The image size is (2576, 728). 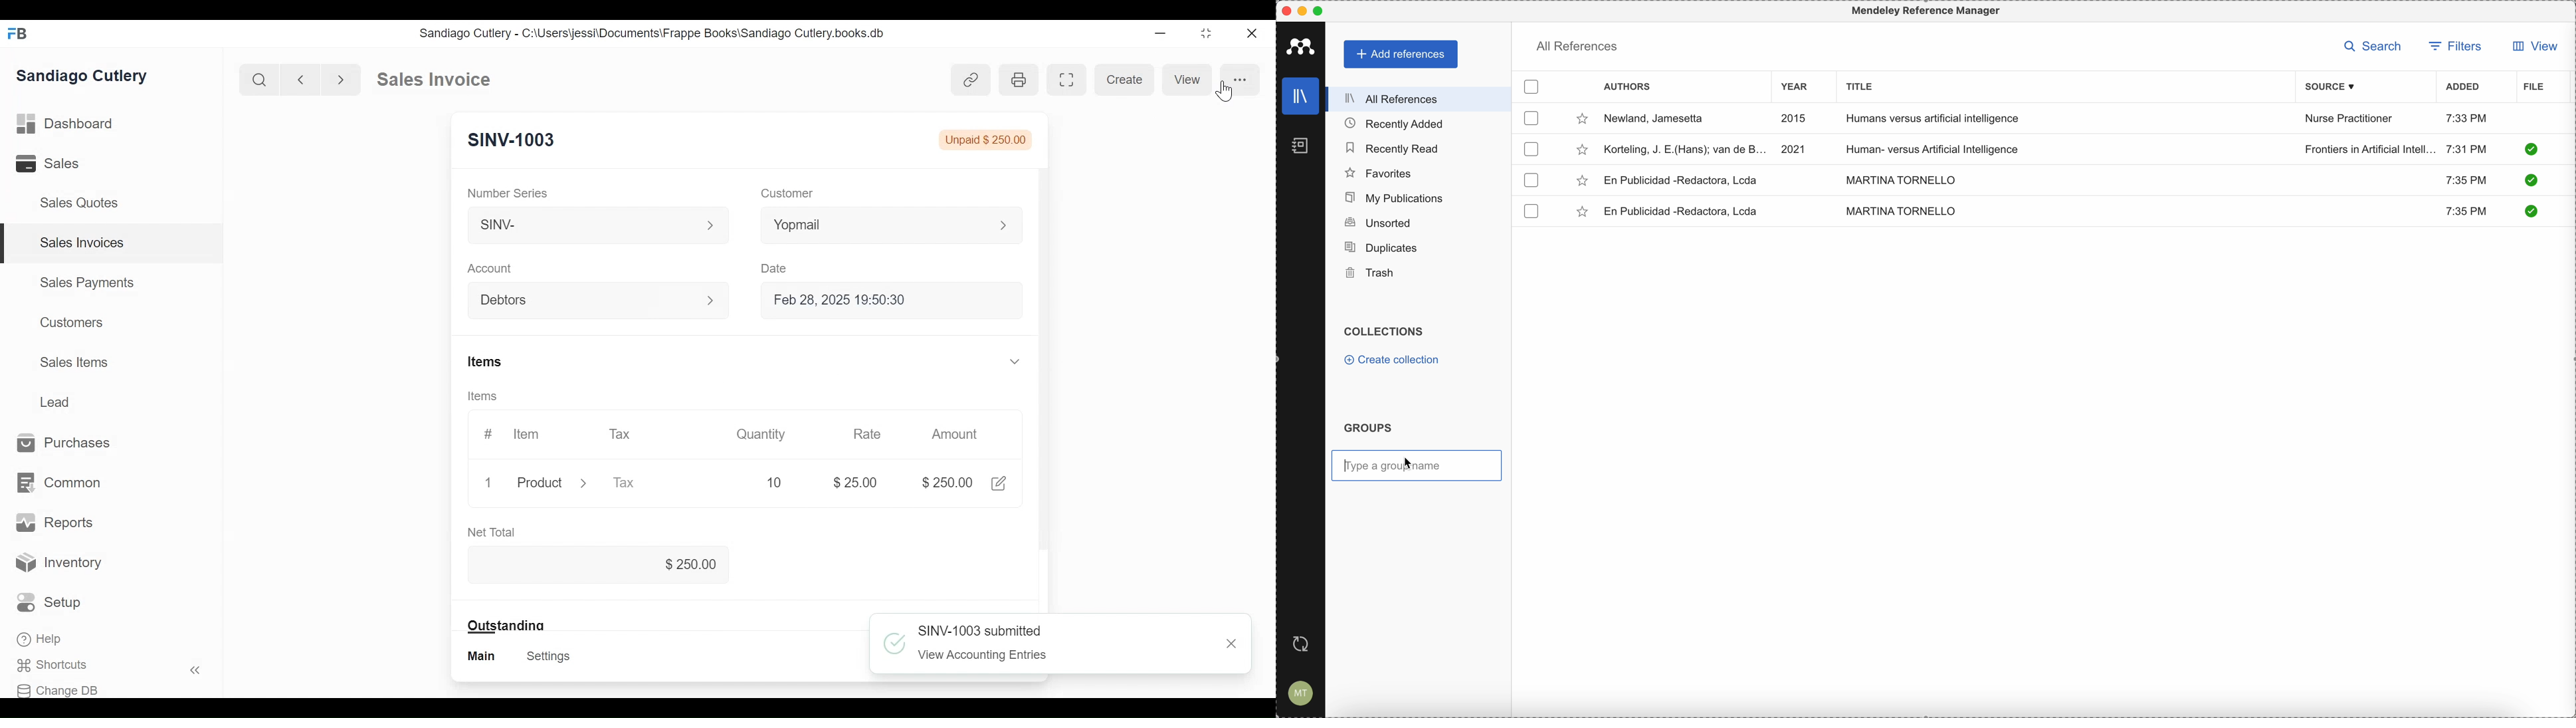 I want to click on search, so click(x=260, y=80).